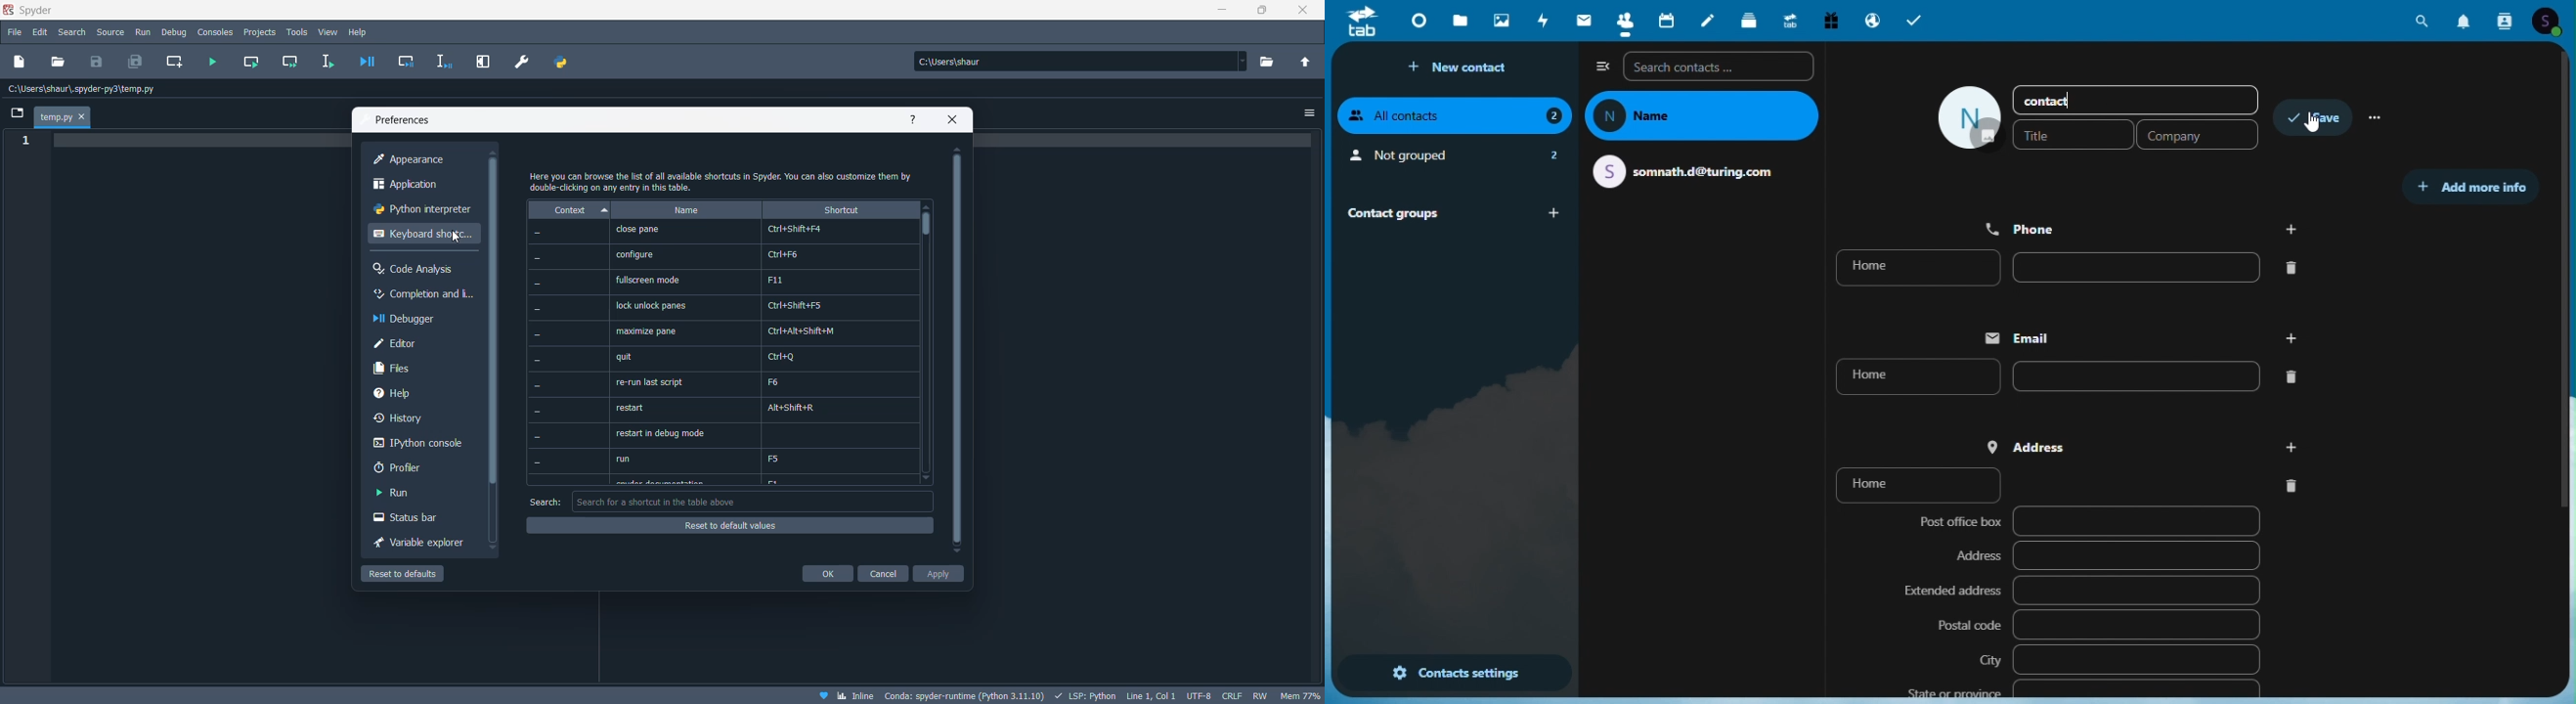 This screenshot has height=728, width=2576. Describe the element at coordinates (2469, 188) in the screenshot. I see `Add more info` at that location.